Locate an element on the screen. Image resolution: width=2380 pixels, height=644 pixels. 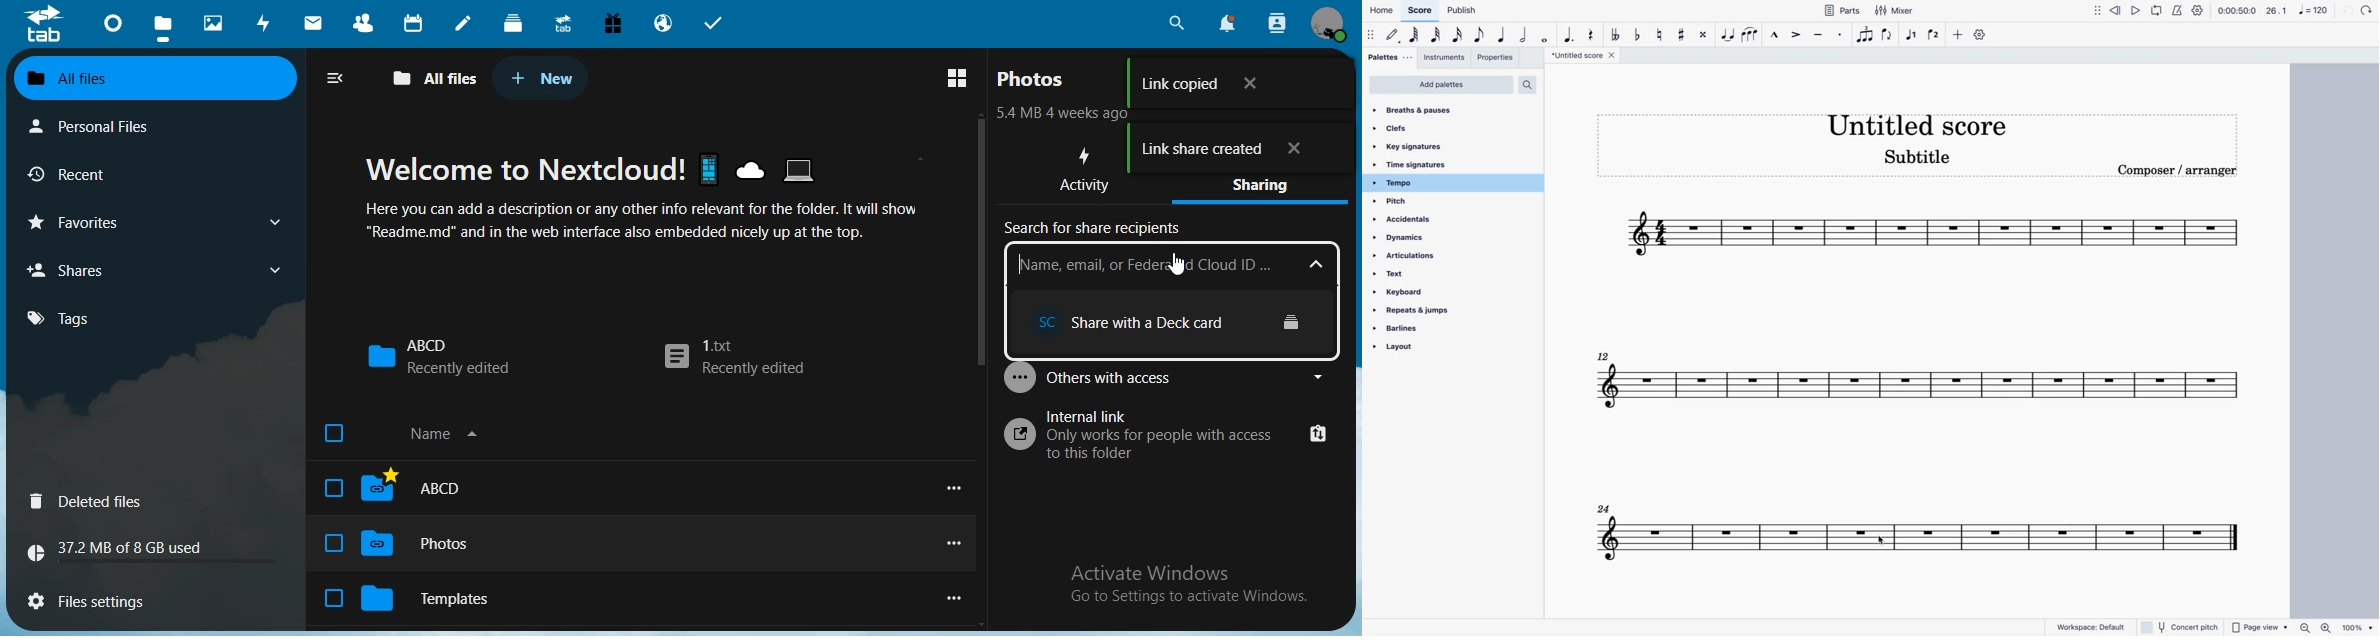
photos is located at coordinates (216, 24).